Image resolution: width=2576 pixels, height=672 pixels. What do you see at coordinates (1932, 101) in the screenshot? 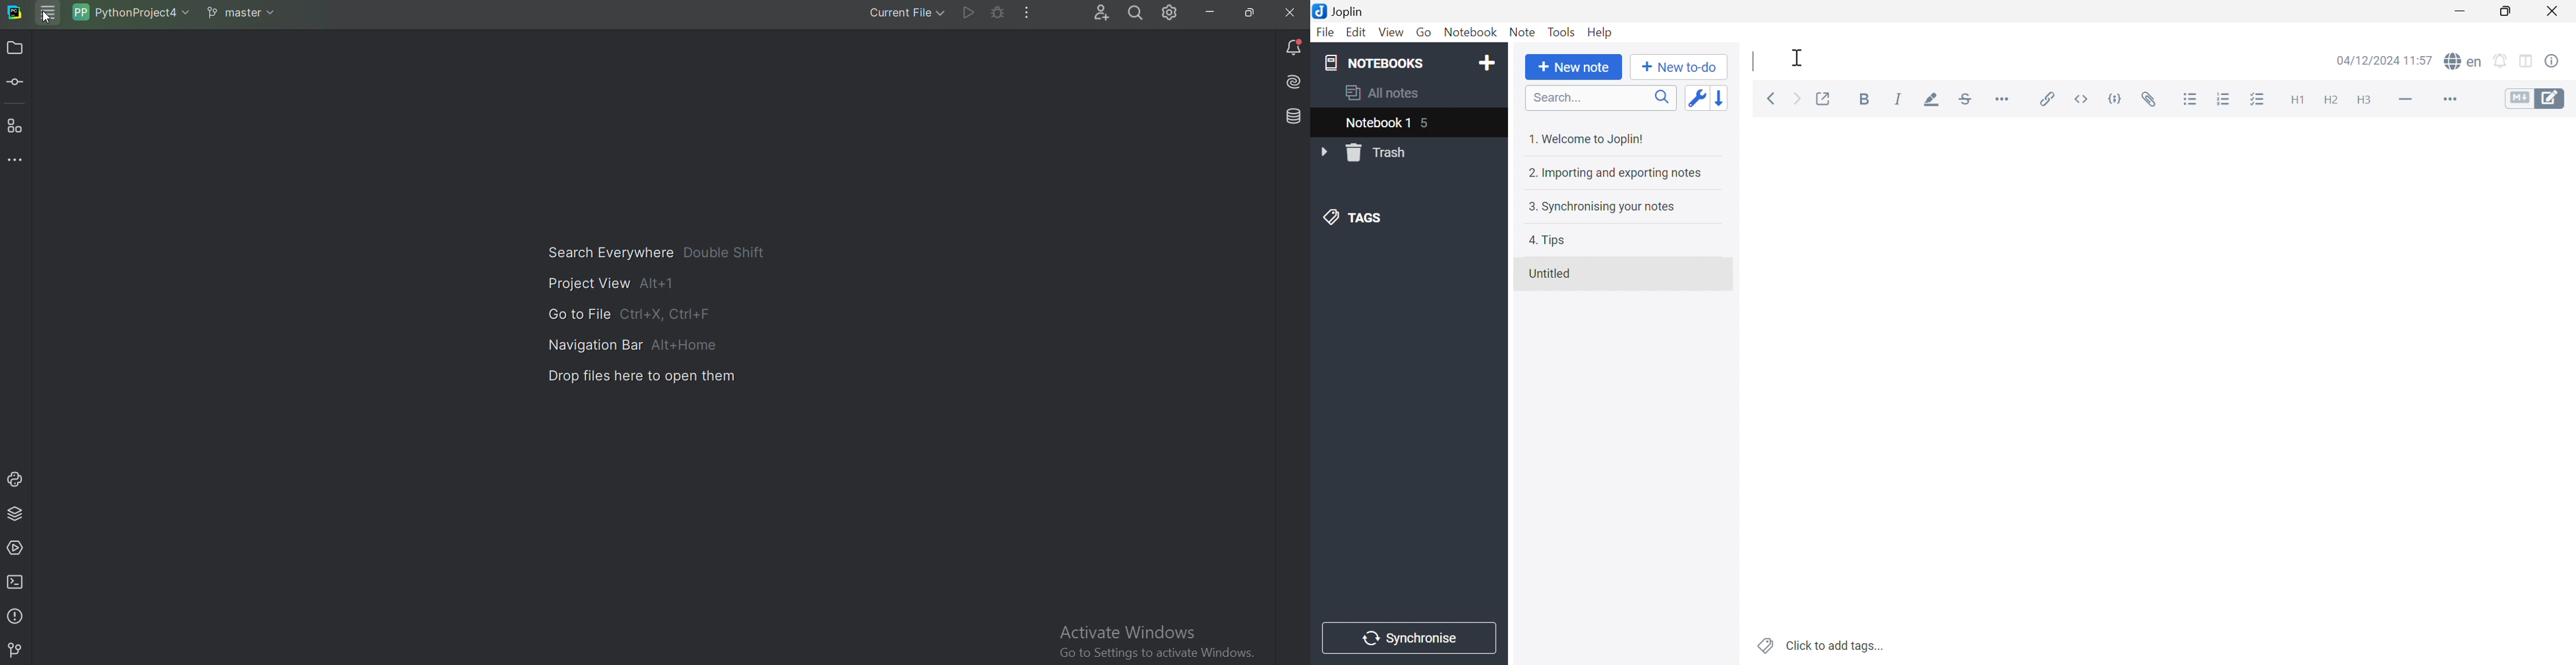
I see `Highlight` at bounding box center [1932, 101].